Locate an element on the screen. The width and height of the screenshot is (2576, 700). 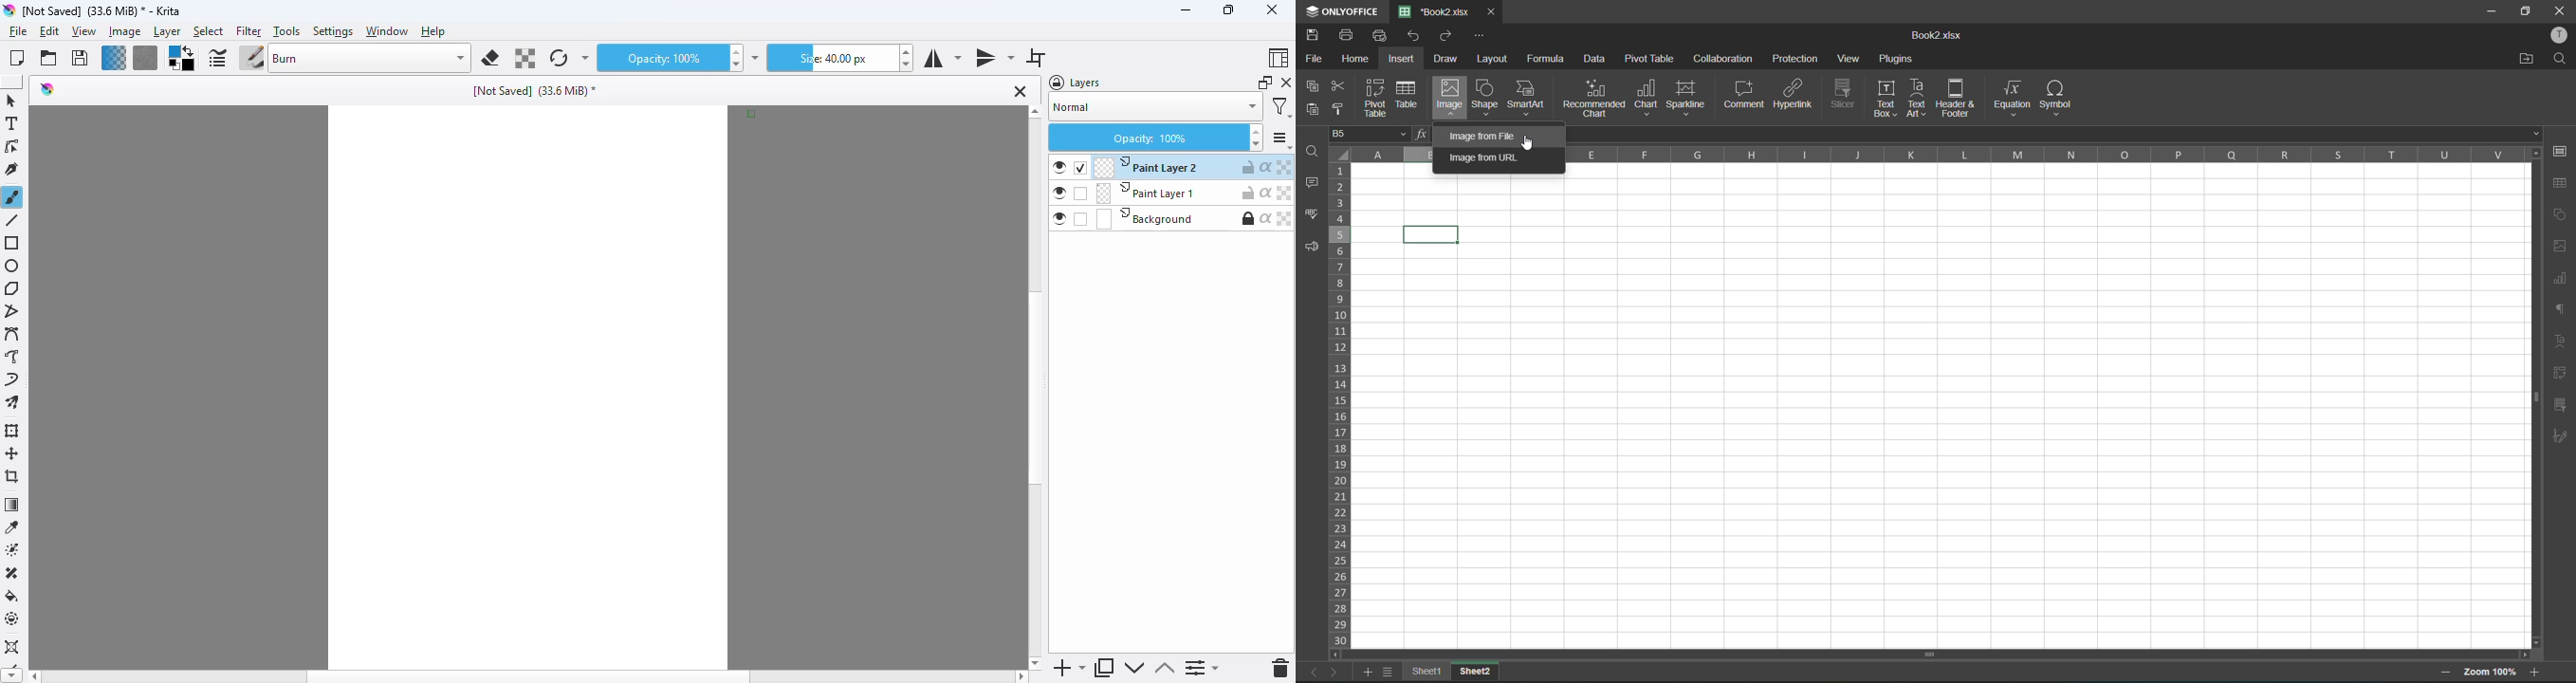
logo is located at coordinates (47, 88).